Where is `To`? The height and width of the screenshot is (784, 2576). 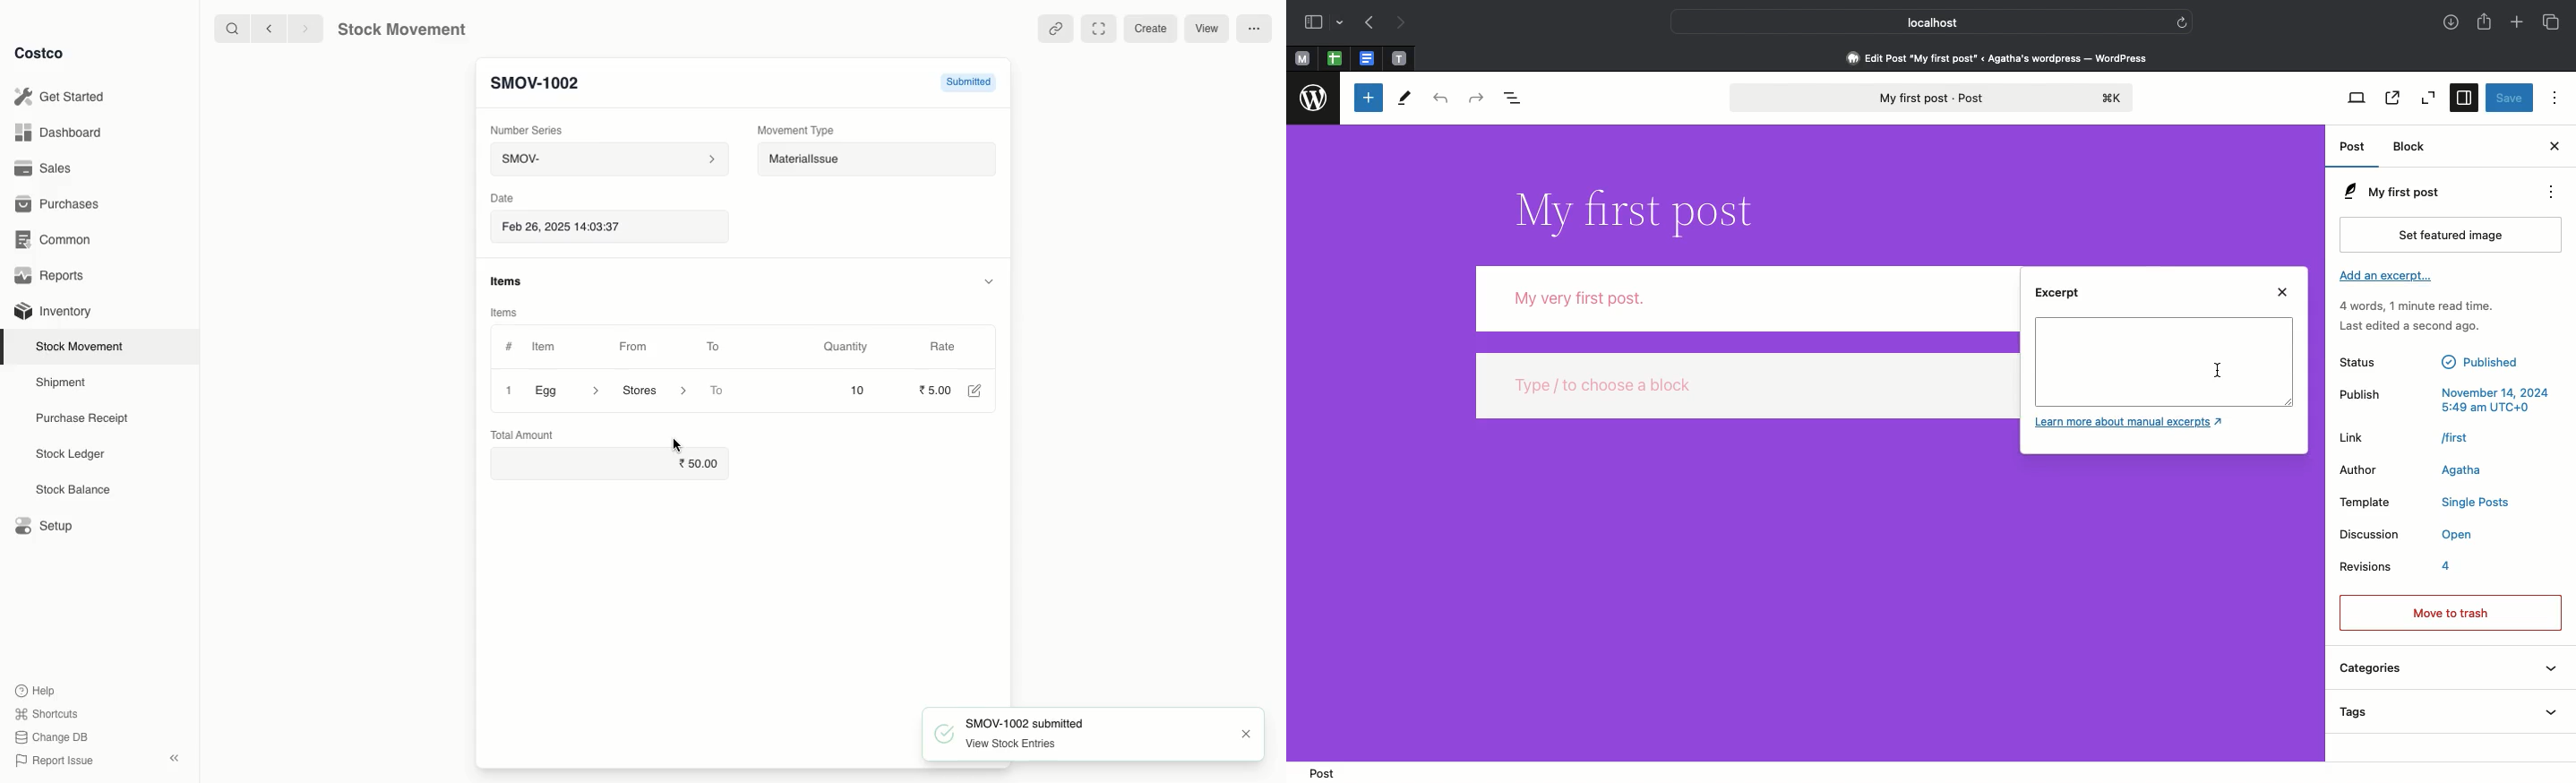
To is located at coordinates (718, 392).